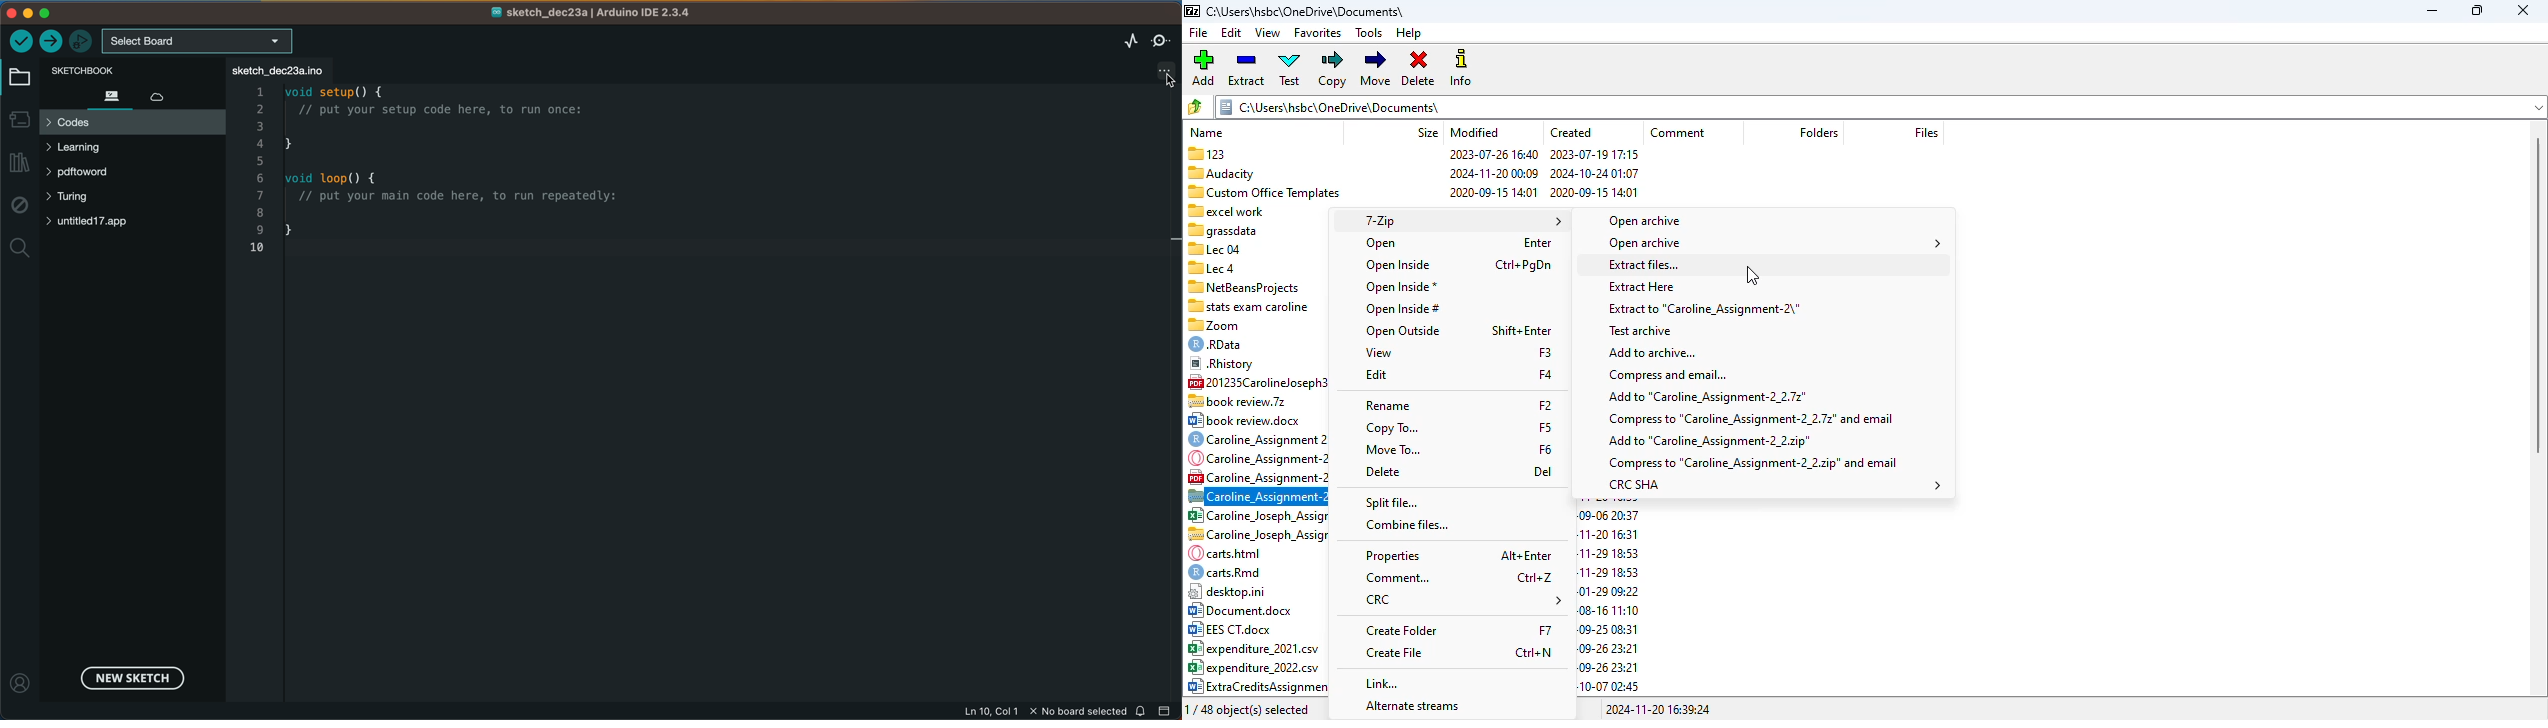 This screenshot has height=728, width=2548. I want to click on extract to file, so click(1704, 309).